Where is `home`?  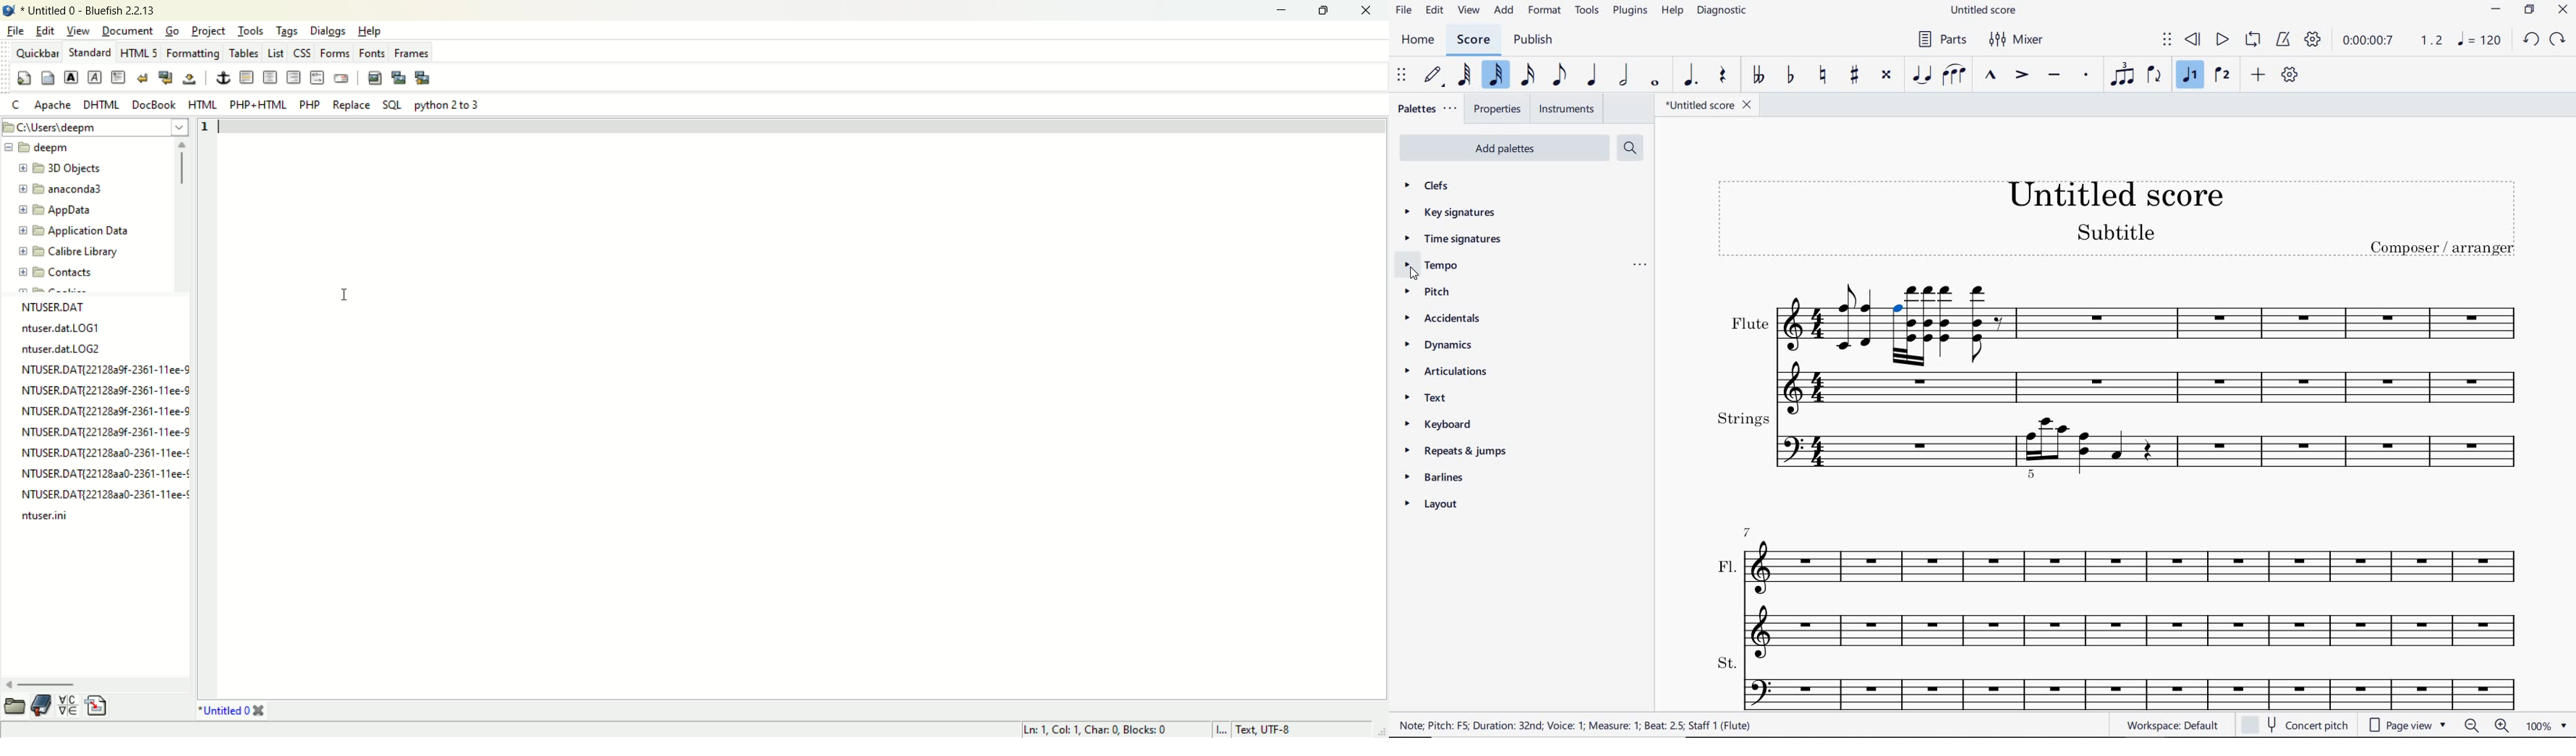 home is located at coordinates (1418, 39).